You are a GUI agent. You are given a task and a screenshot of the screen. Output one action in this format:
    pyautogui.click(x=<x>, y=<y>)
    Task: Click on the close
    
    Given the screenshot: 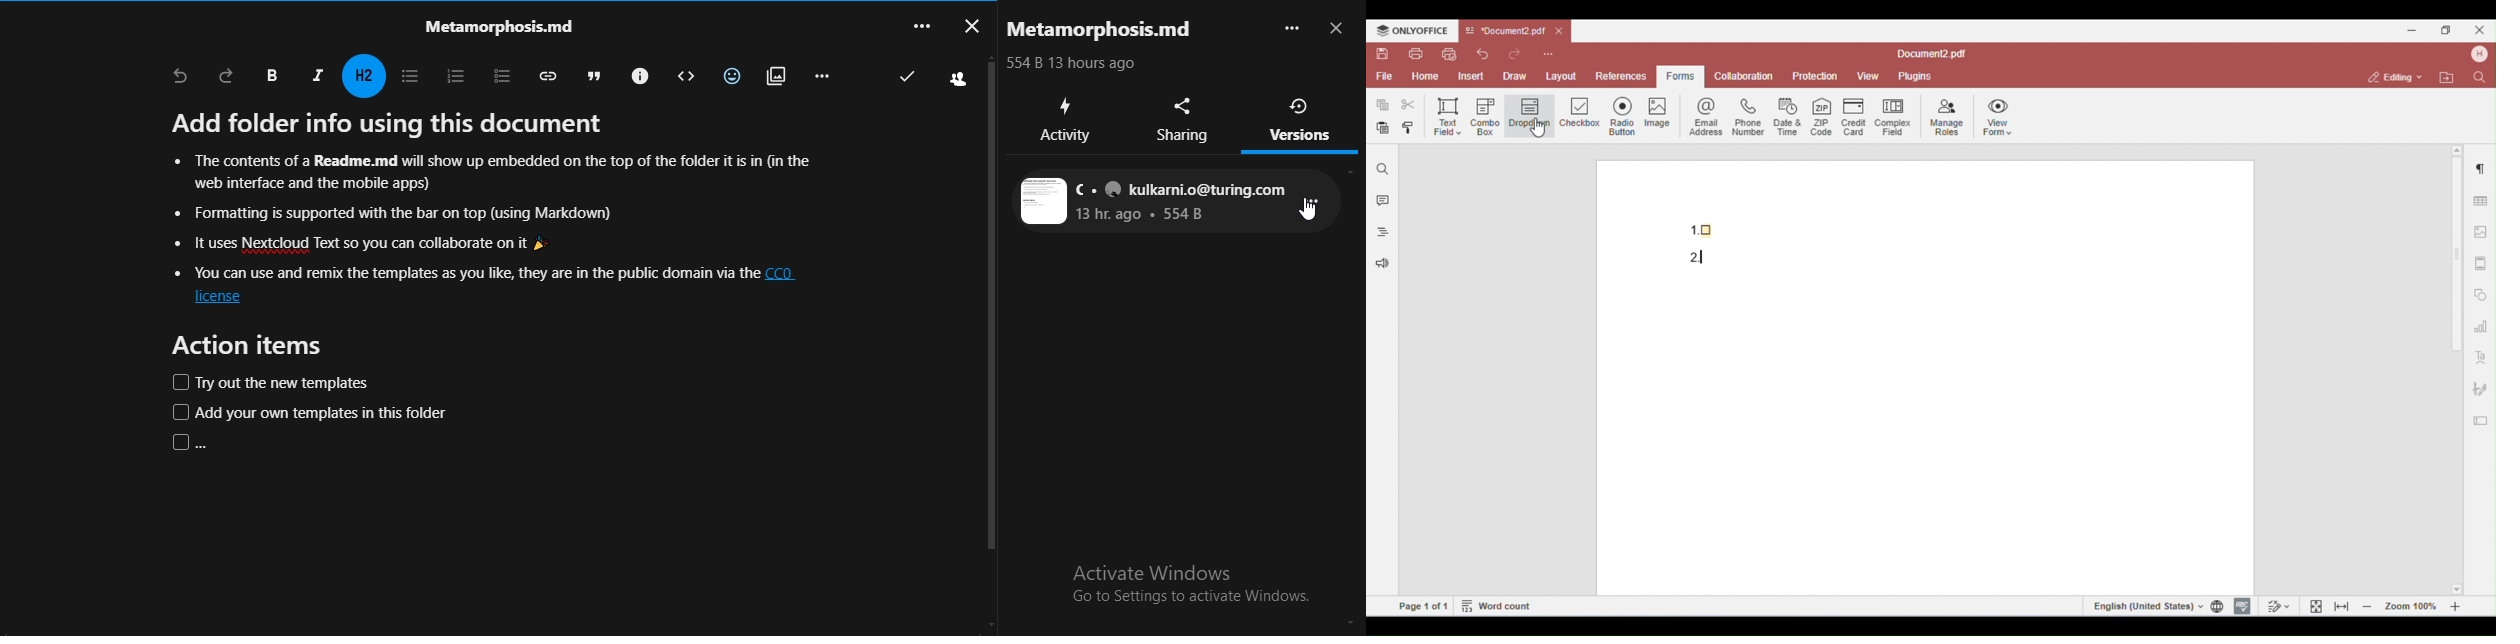 What is the action you would take?
    pyautogui.click(x=970, y=24)
    